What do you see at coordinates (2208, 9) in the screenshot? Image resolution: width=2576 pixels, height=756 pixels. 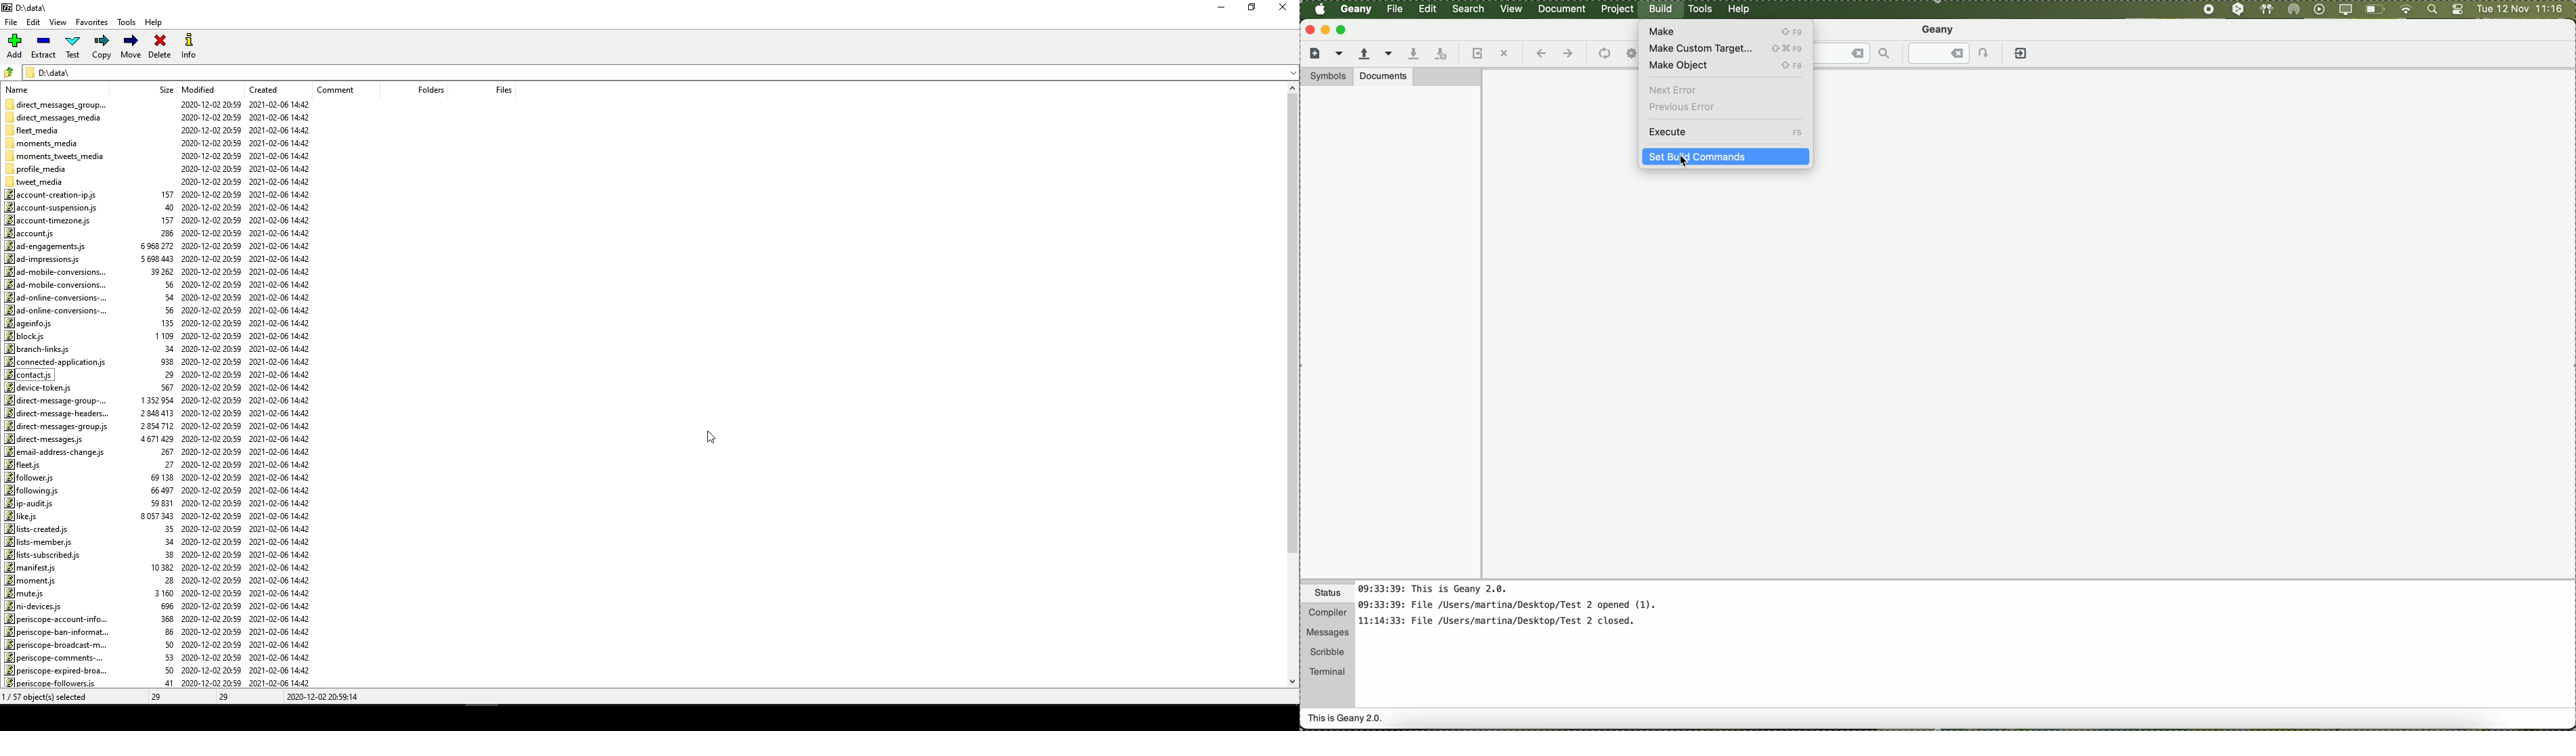 I see `stop recording` at bounding box center [2208, 9].